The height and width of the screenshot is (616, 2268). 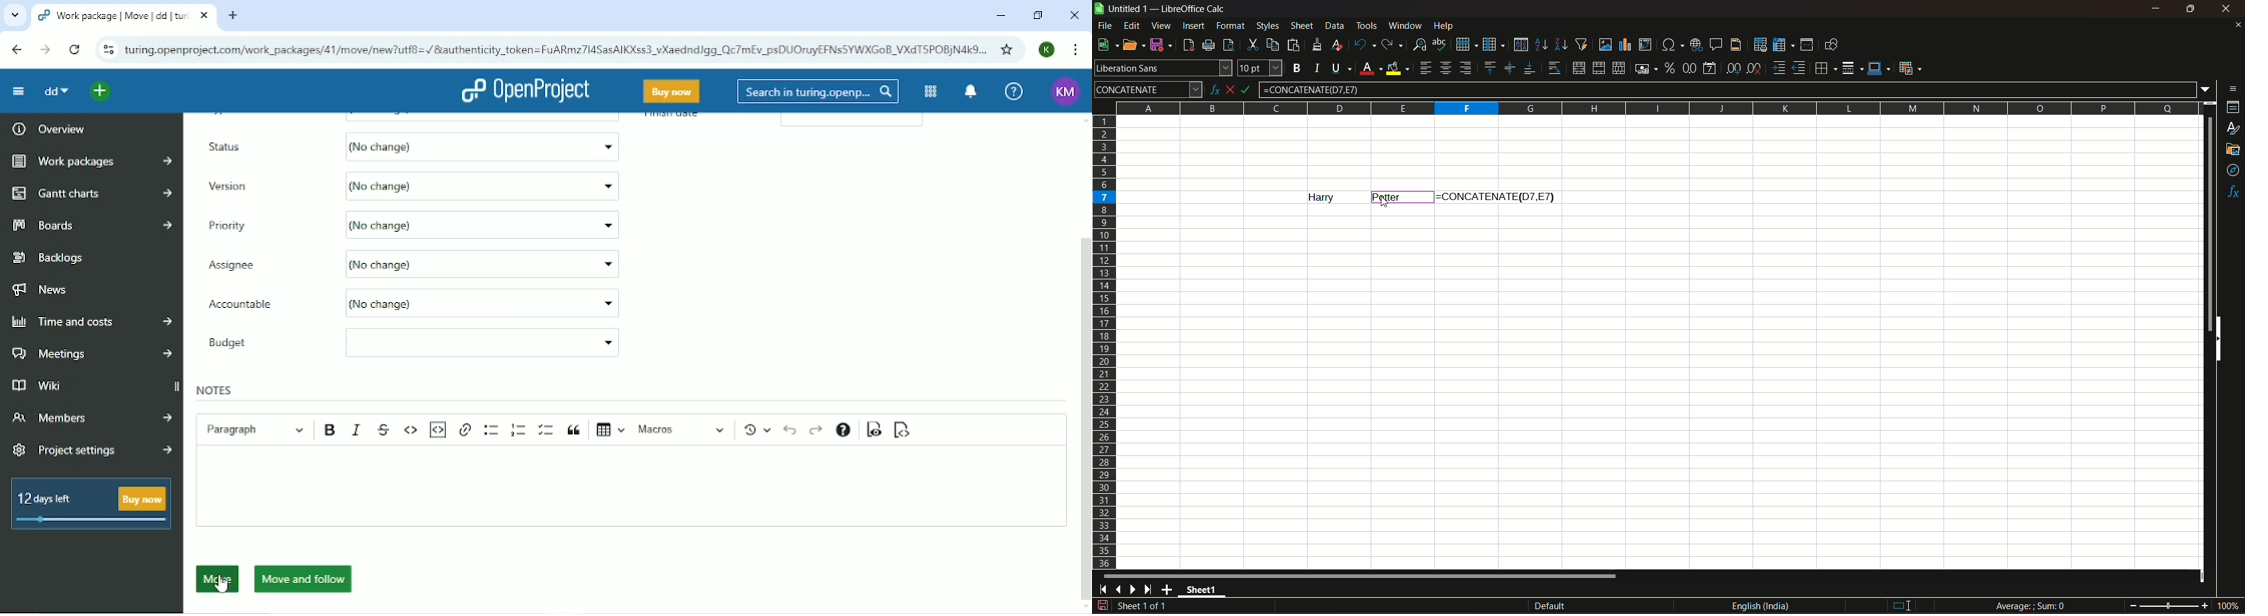 I want to click on Search, so click(x=818, y=92).